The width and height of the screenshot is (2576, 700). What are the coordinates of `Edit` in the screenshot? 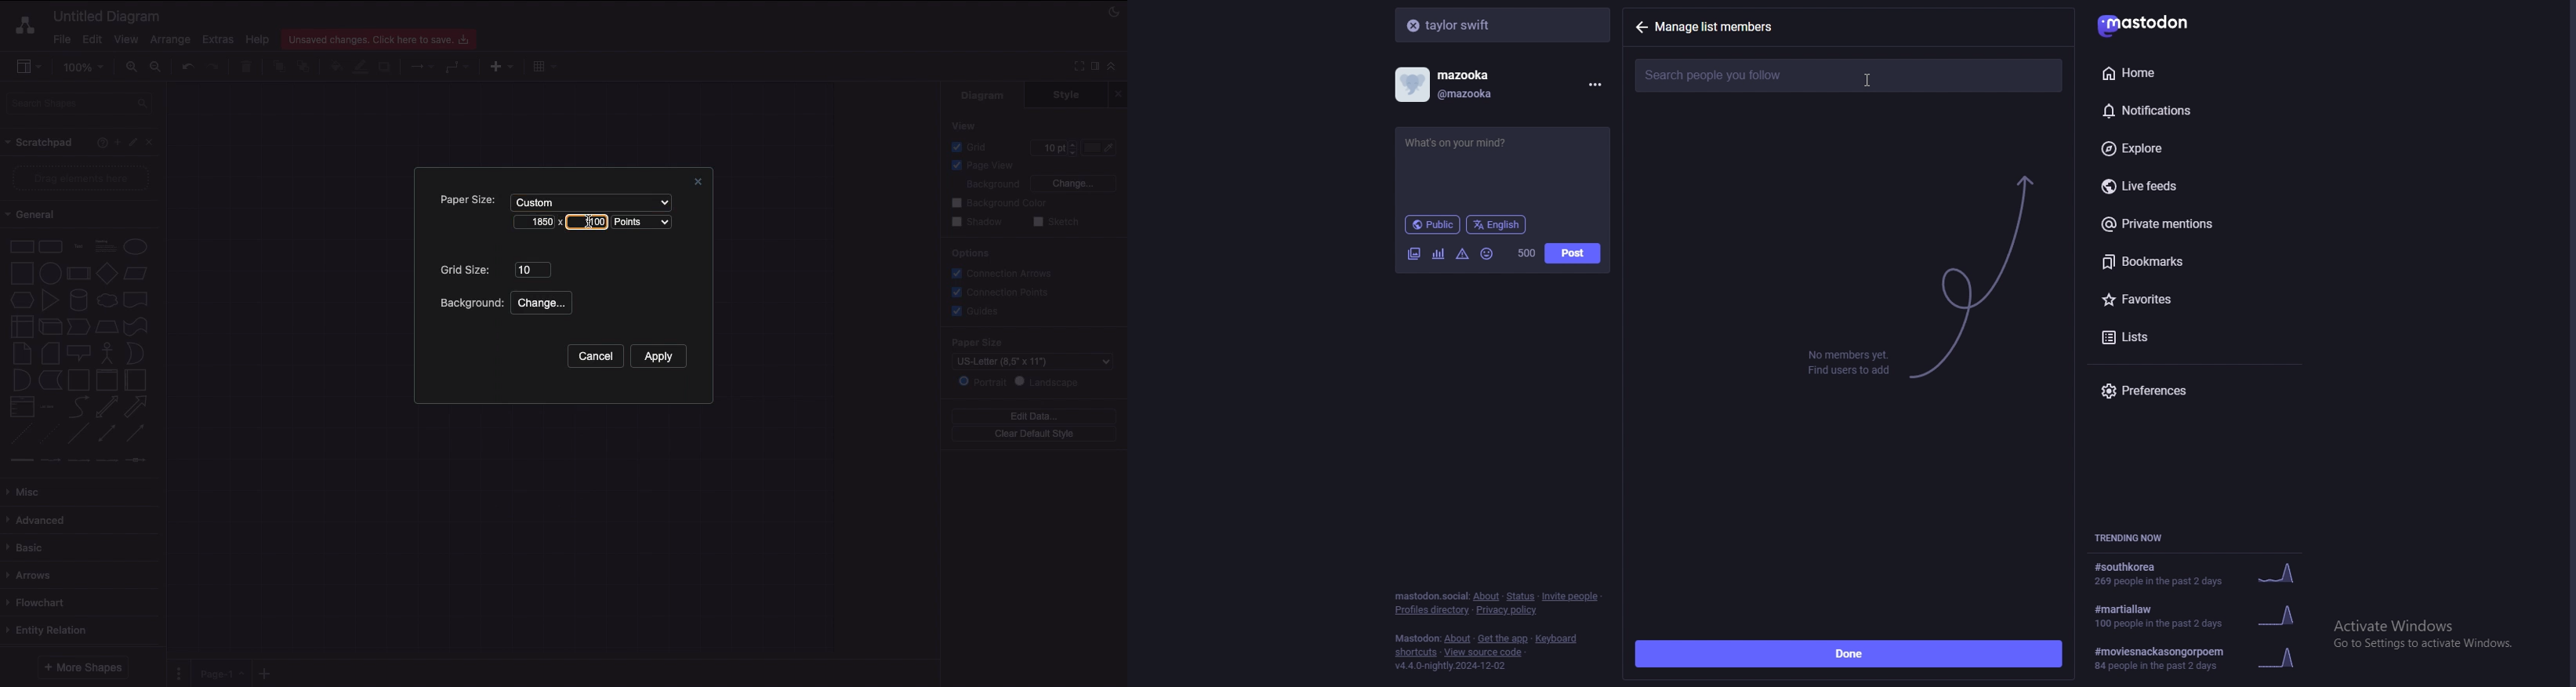 It's located at (135, 143).